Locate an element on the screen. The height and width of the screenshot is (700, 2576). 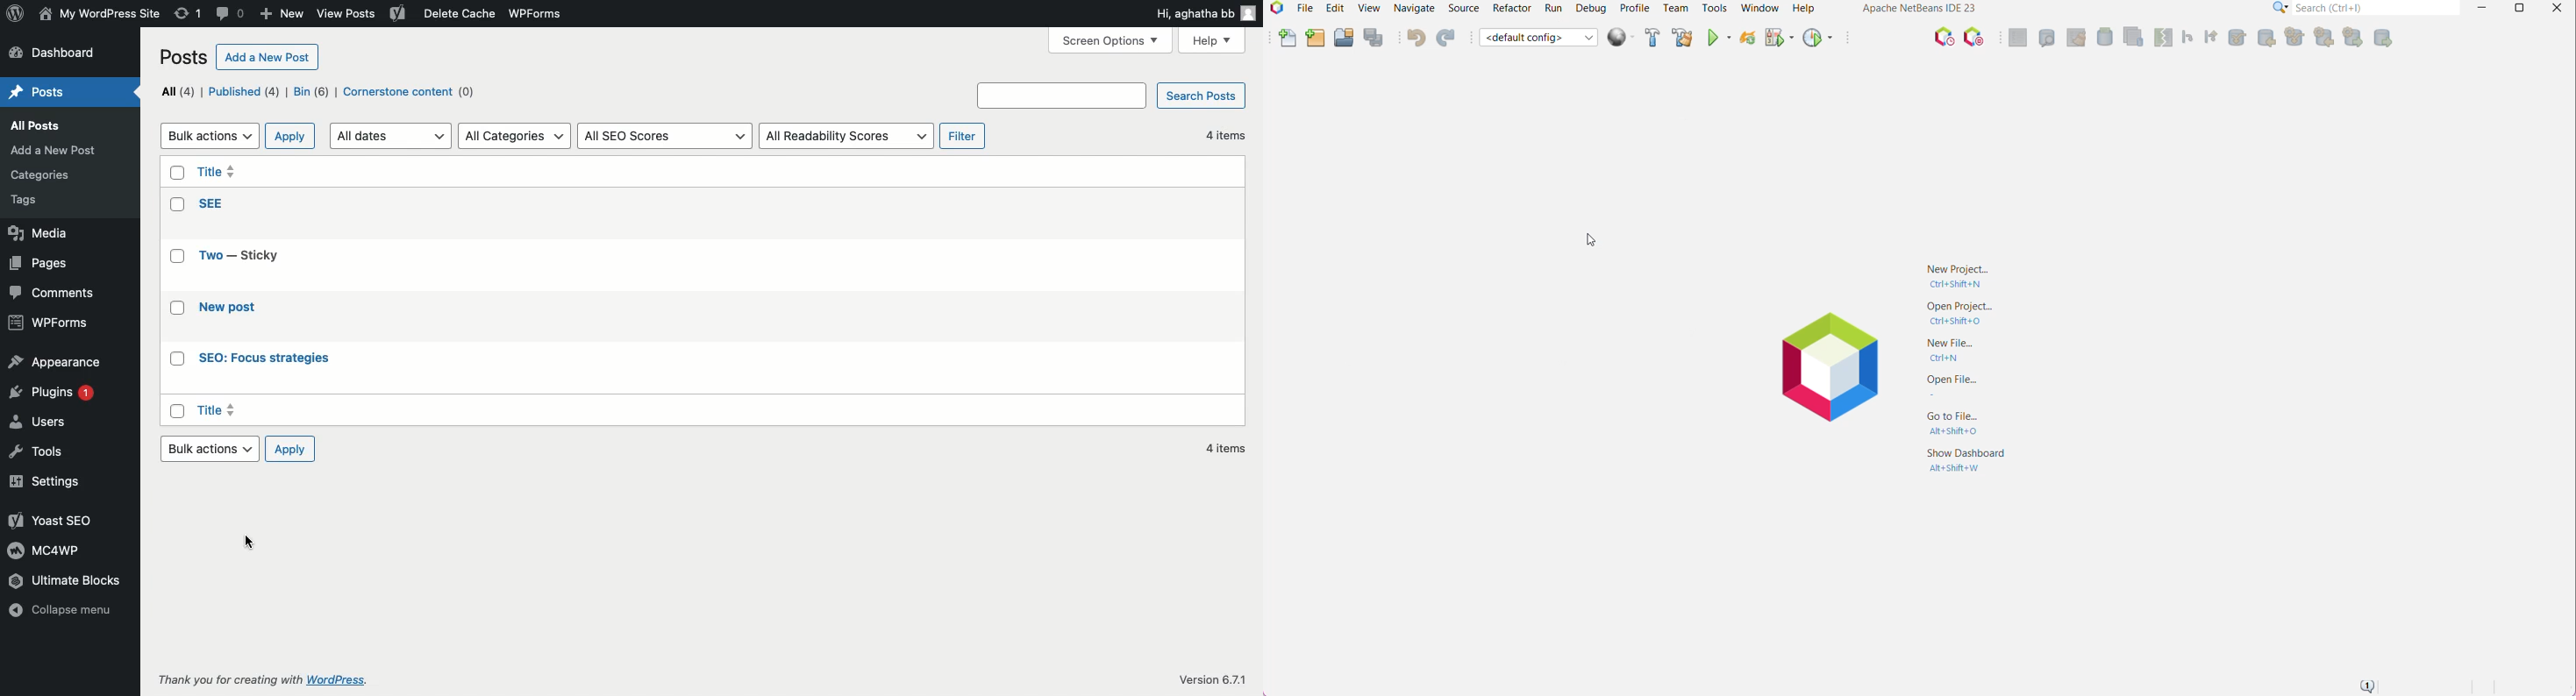
Two is located at coordinates (247, 253).